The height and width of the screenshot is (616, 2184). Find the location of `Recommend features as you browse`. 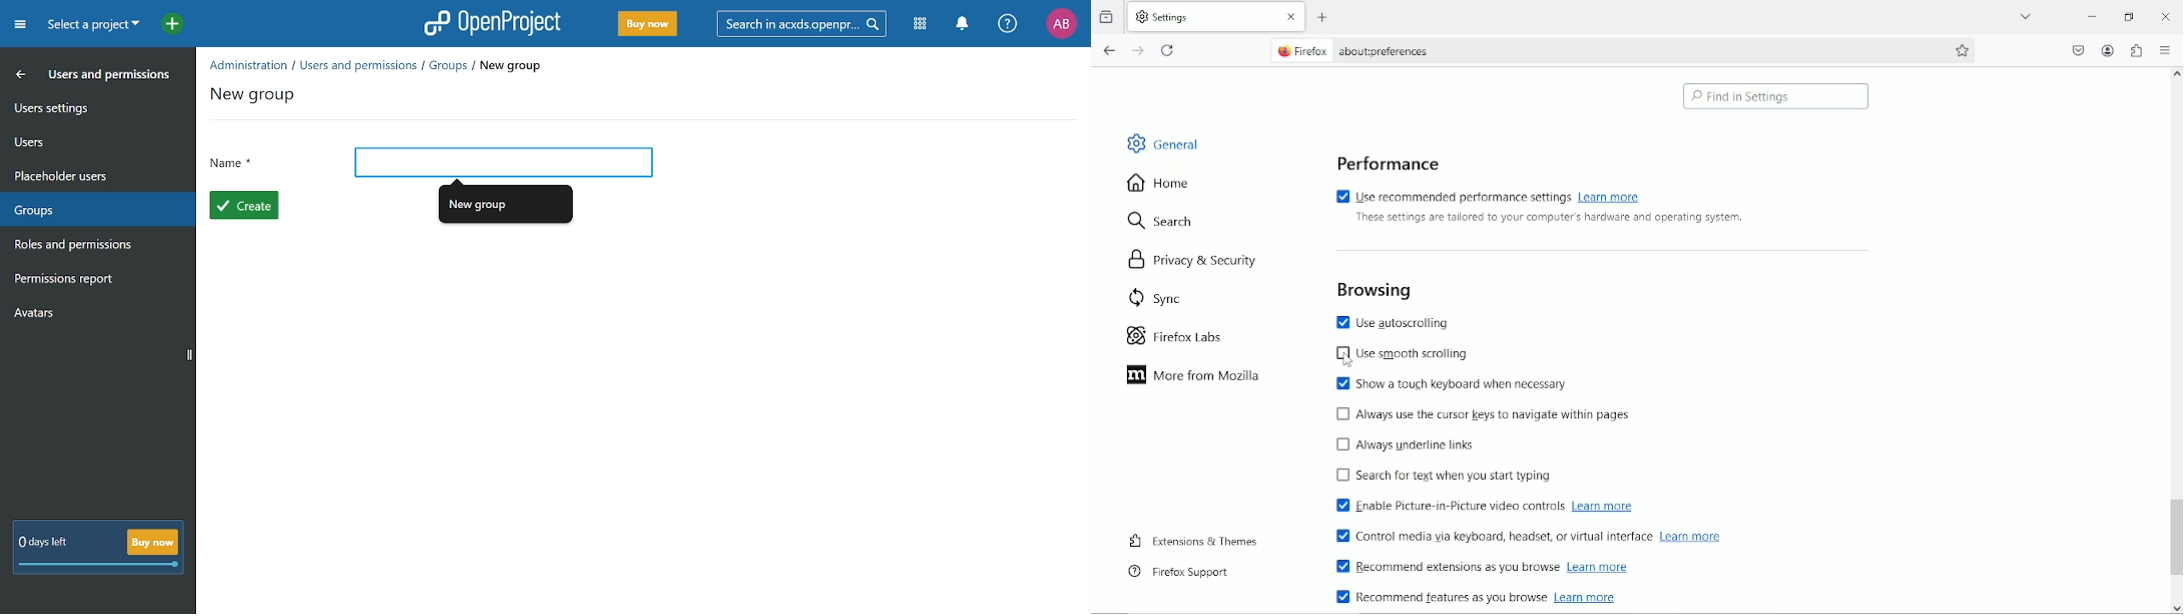

Recommend features as you browse is located at coordinates (1441, 596).